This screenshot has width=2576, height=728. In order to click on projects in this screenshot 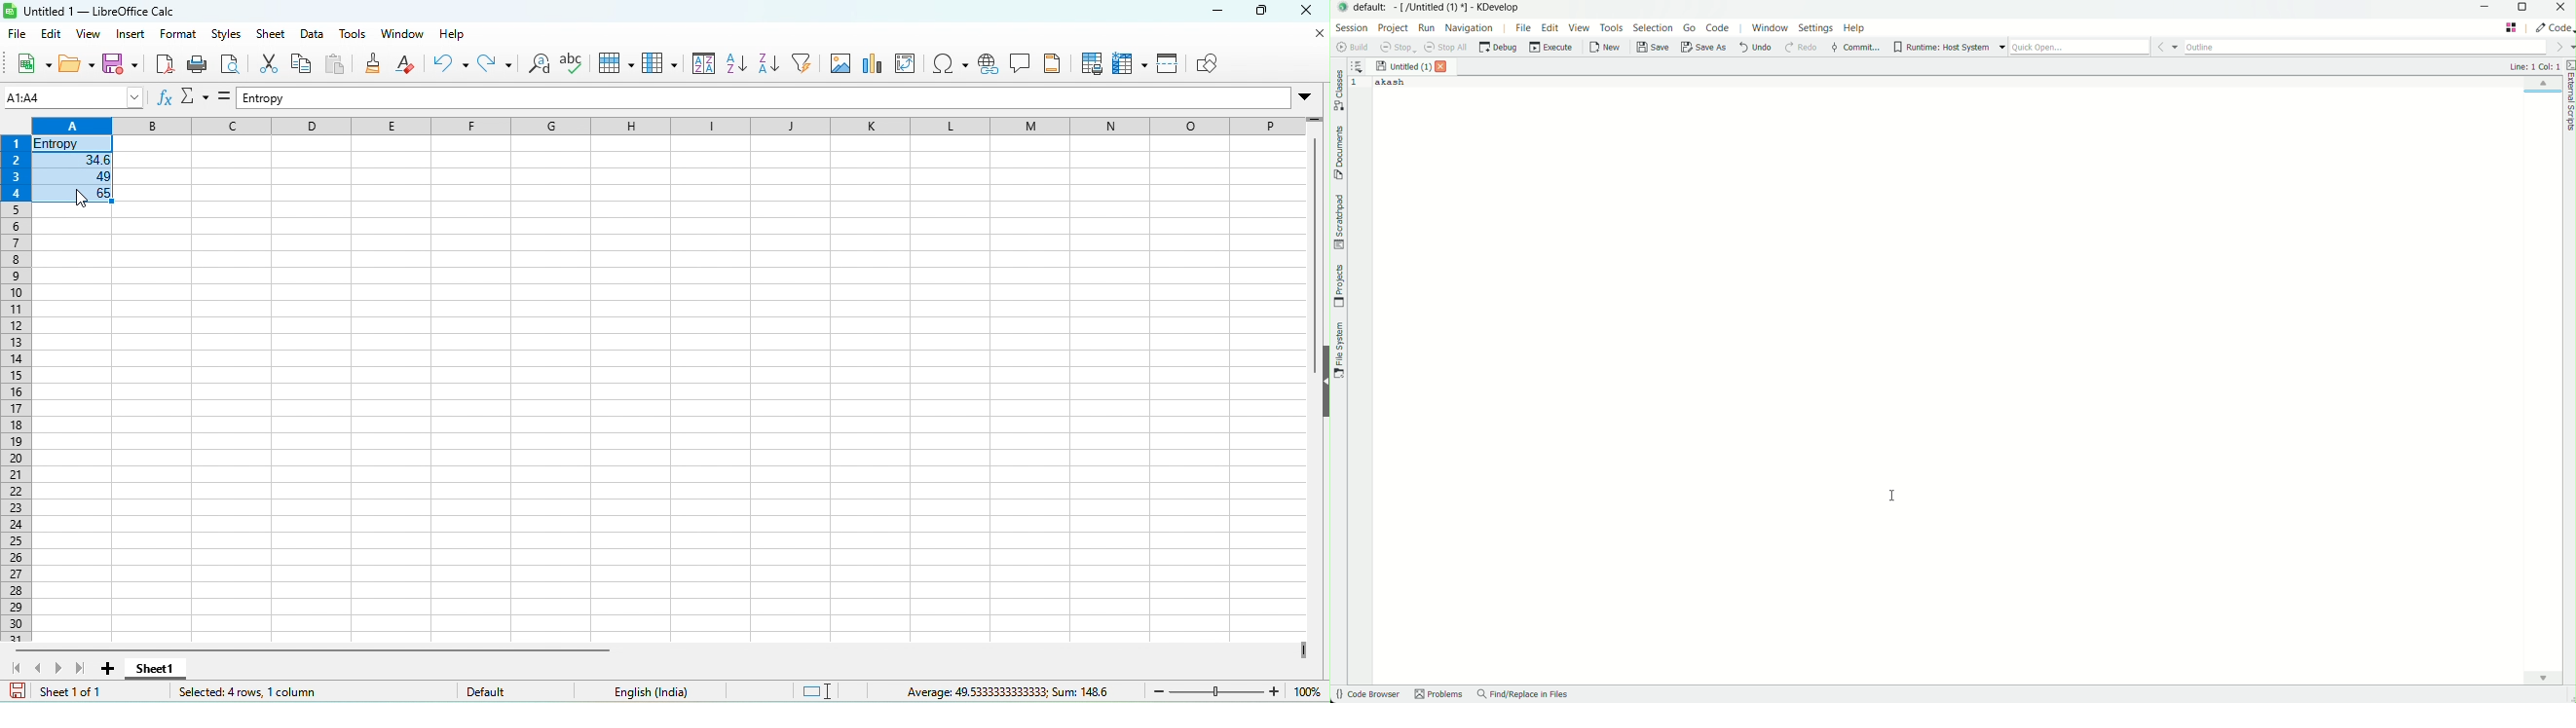, I will do `click(1338, 286)`.